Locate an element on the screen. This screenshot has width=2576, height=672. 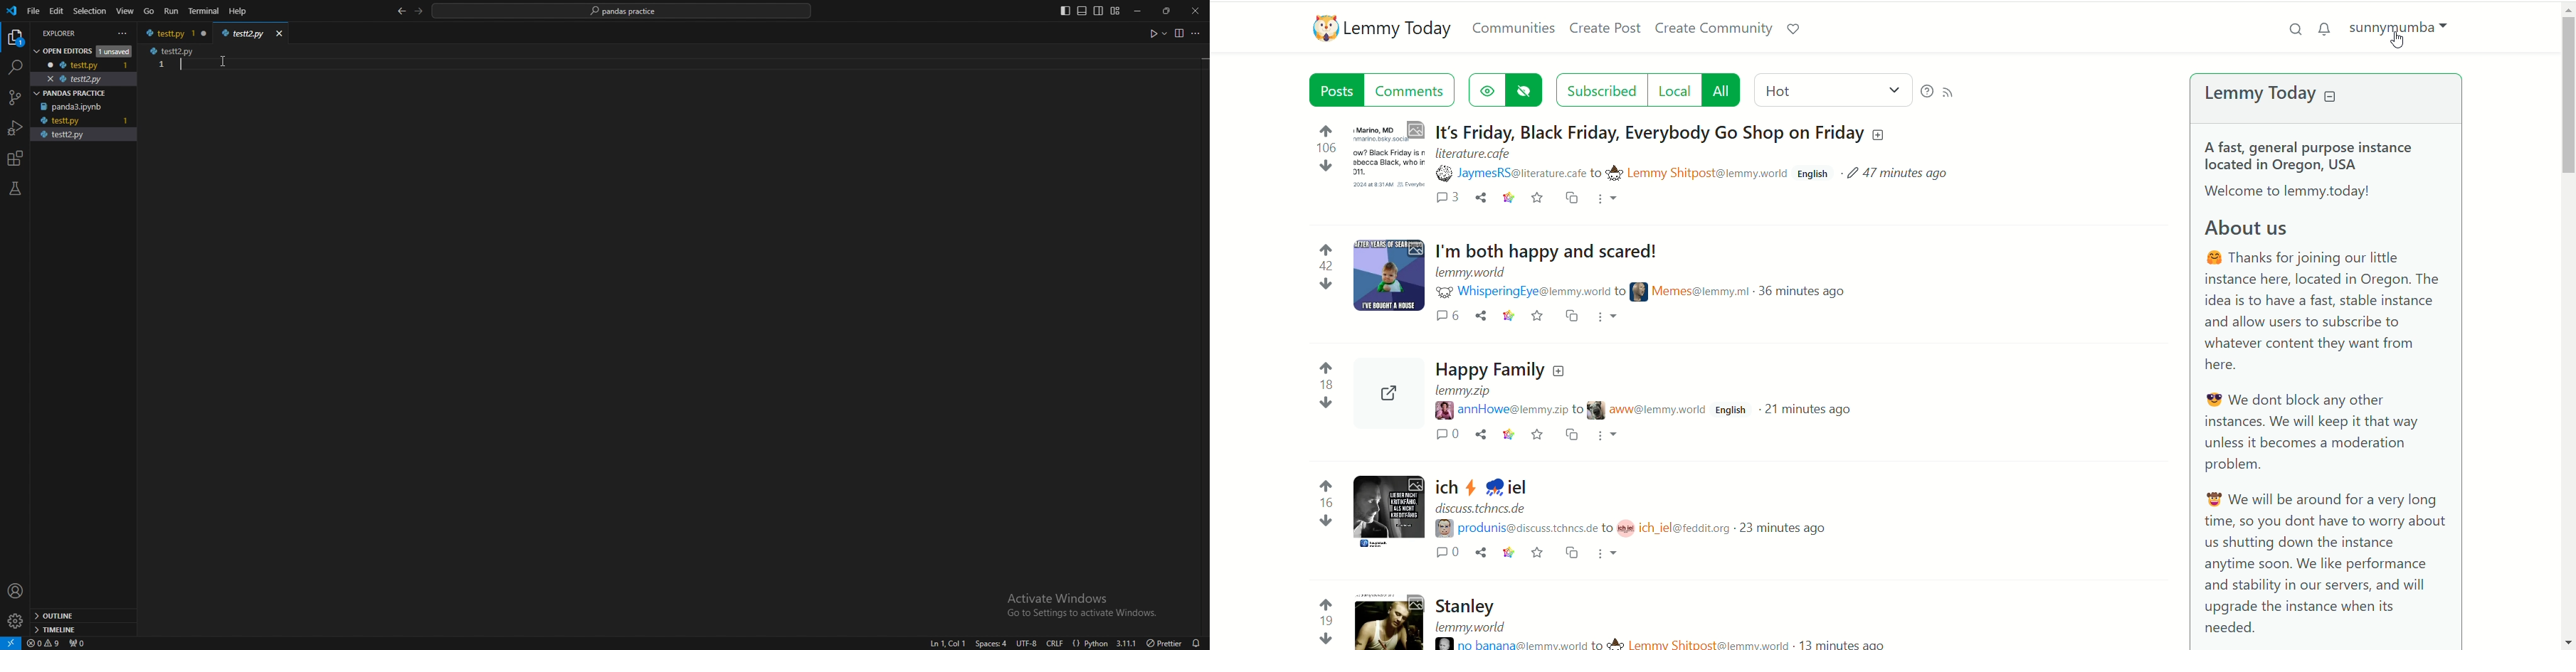
more actions is located at coordinates (123, 33).